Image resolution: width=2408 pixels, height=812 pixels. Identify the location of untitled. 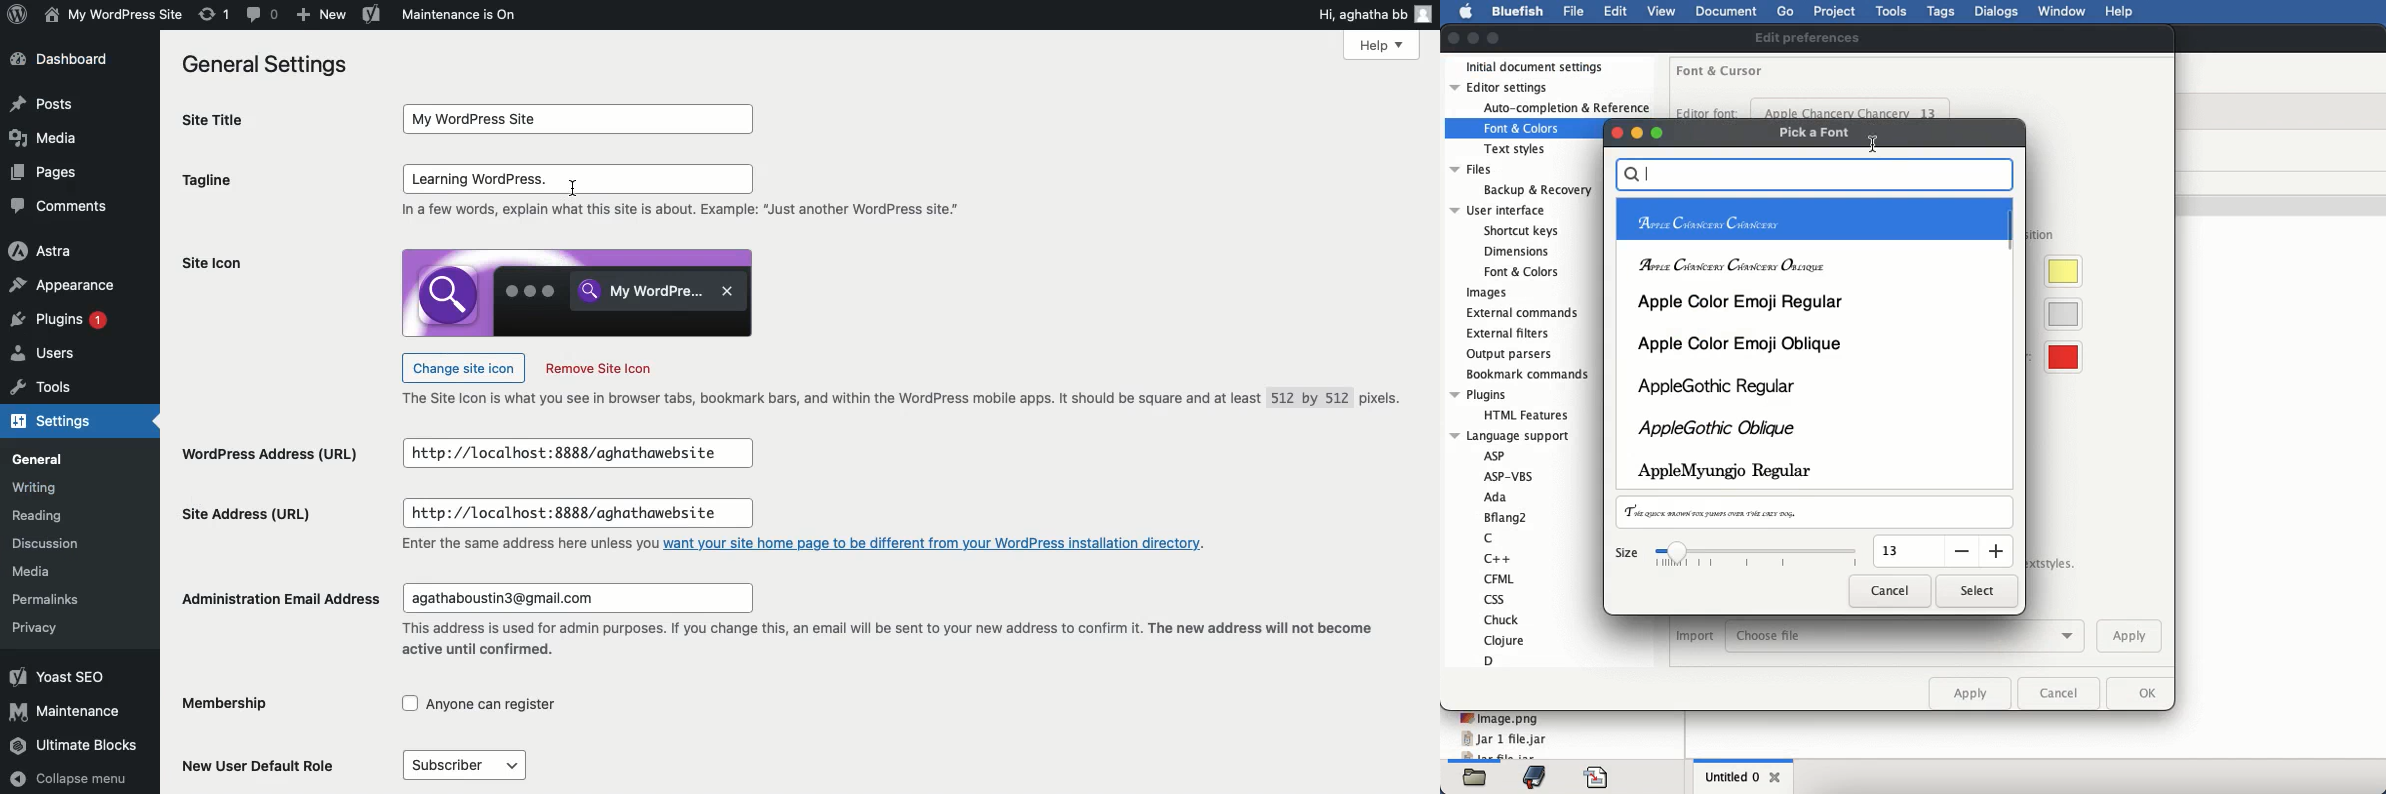
(1732, 775).